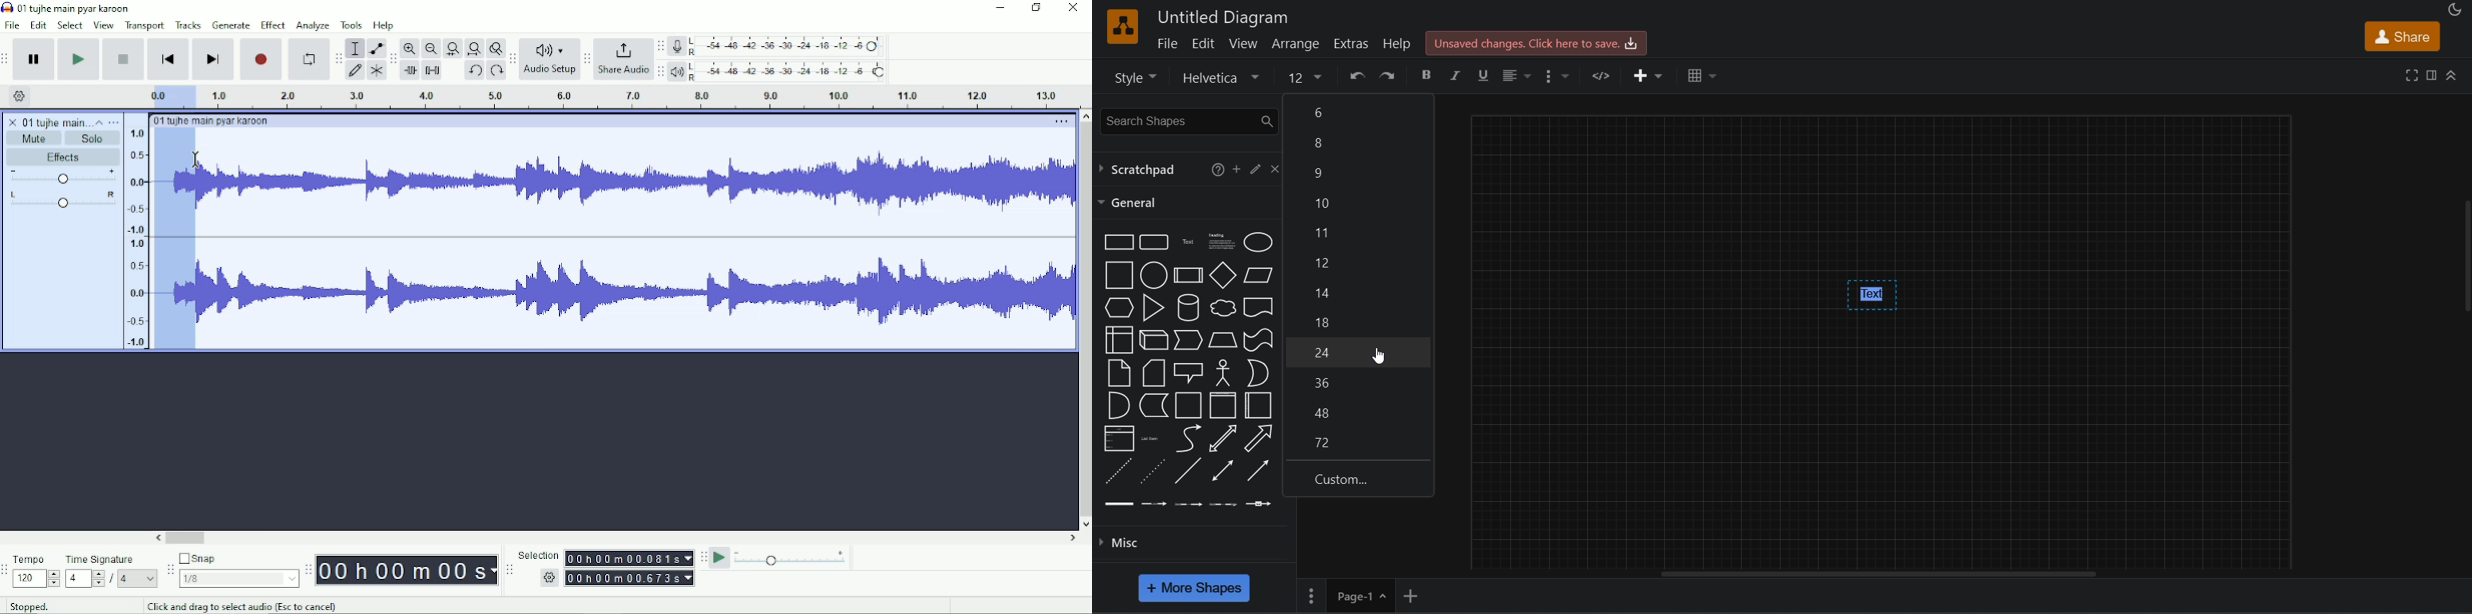 The image size is (2492, 616). I want to click on help, so click(1217, 170).